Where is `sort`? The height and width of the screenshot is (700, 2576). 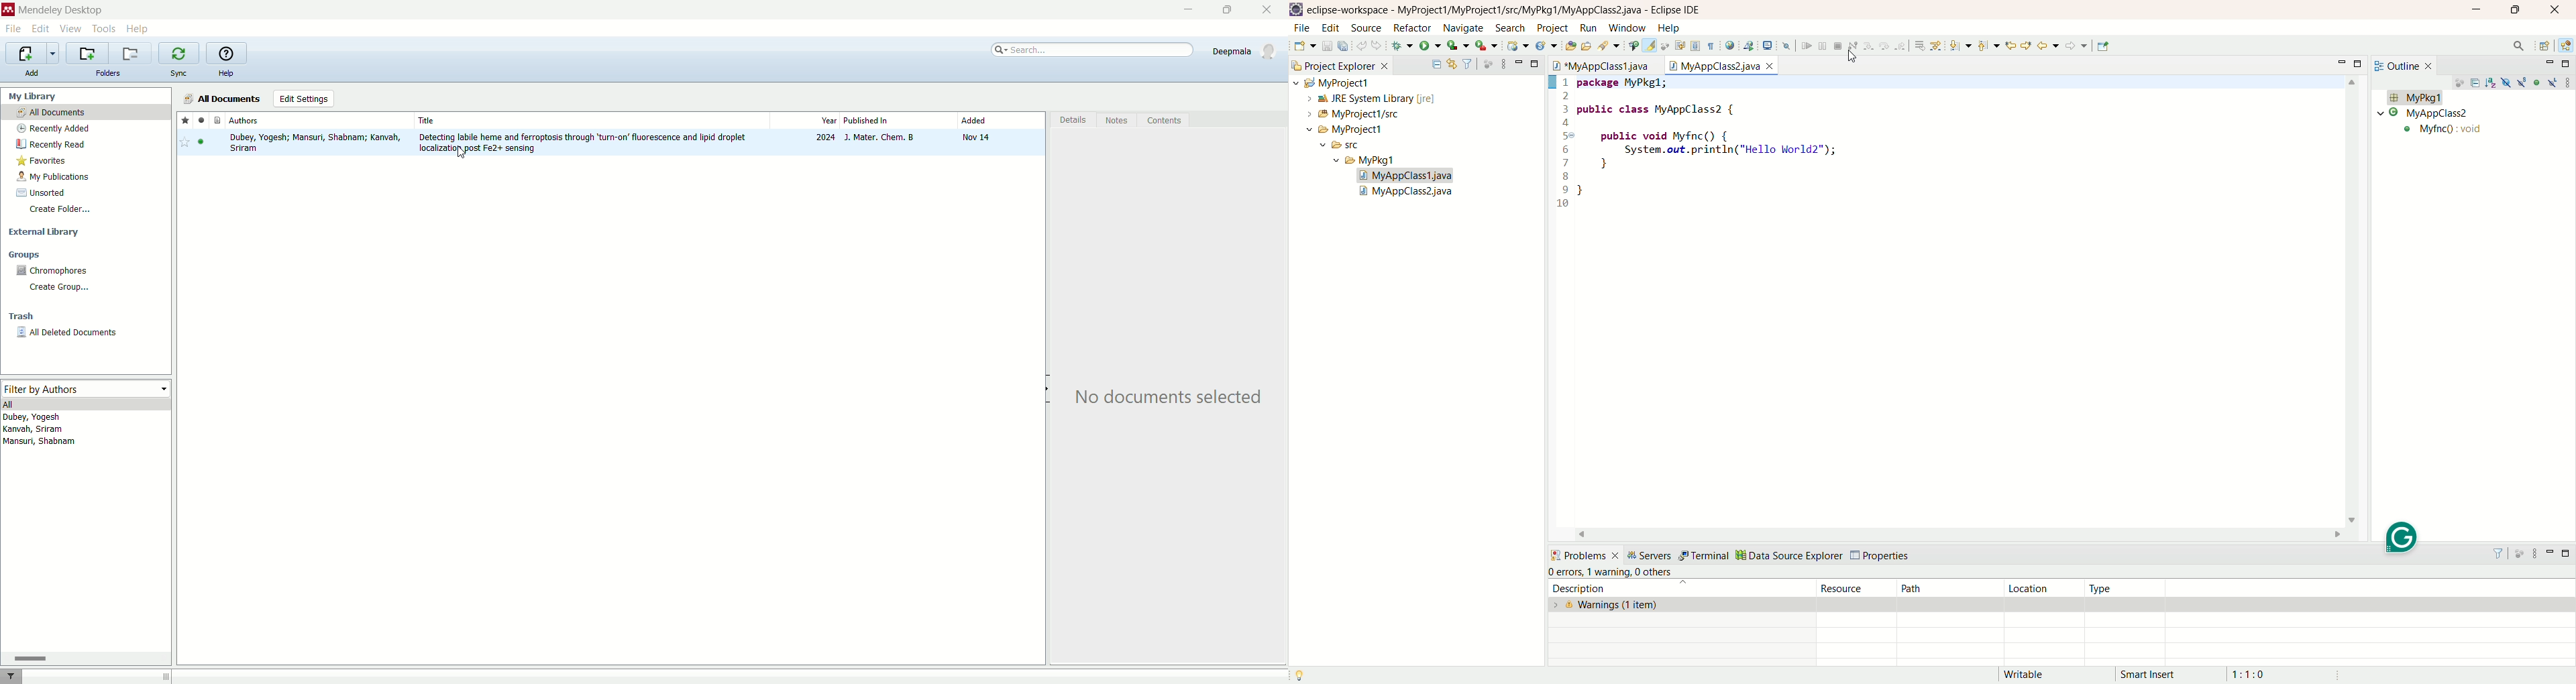
sort is located at coordinates (2493, 82).